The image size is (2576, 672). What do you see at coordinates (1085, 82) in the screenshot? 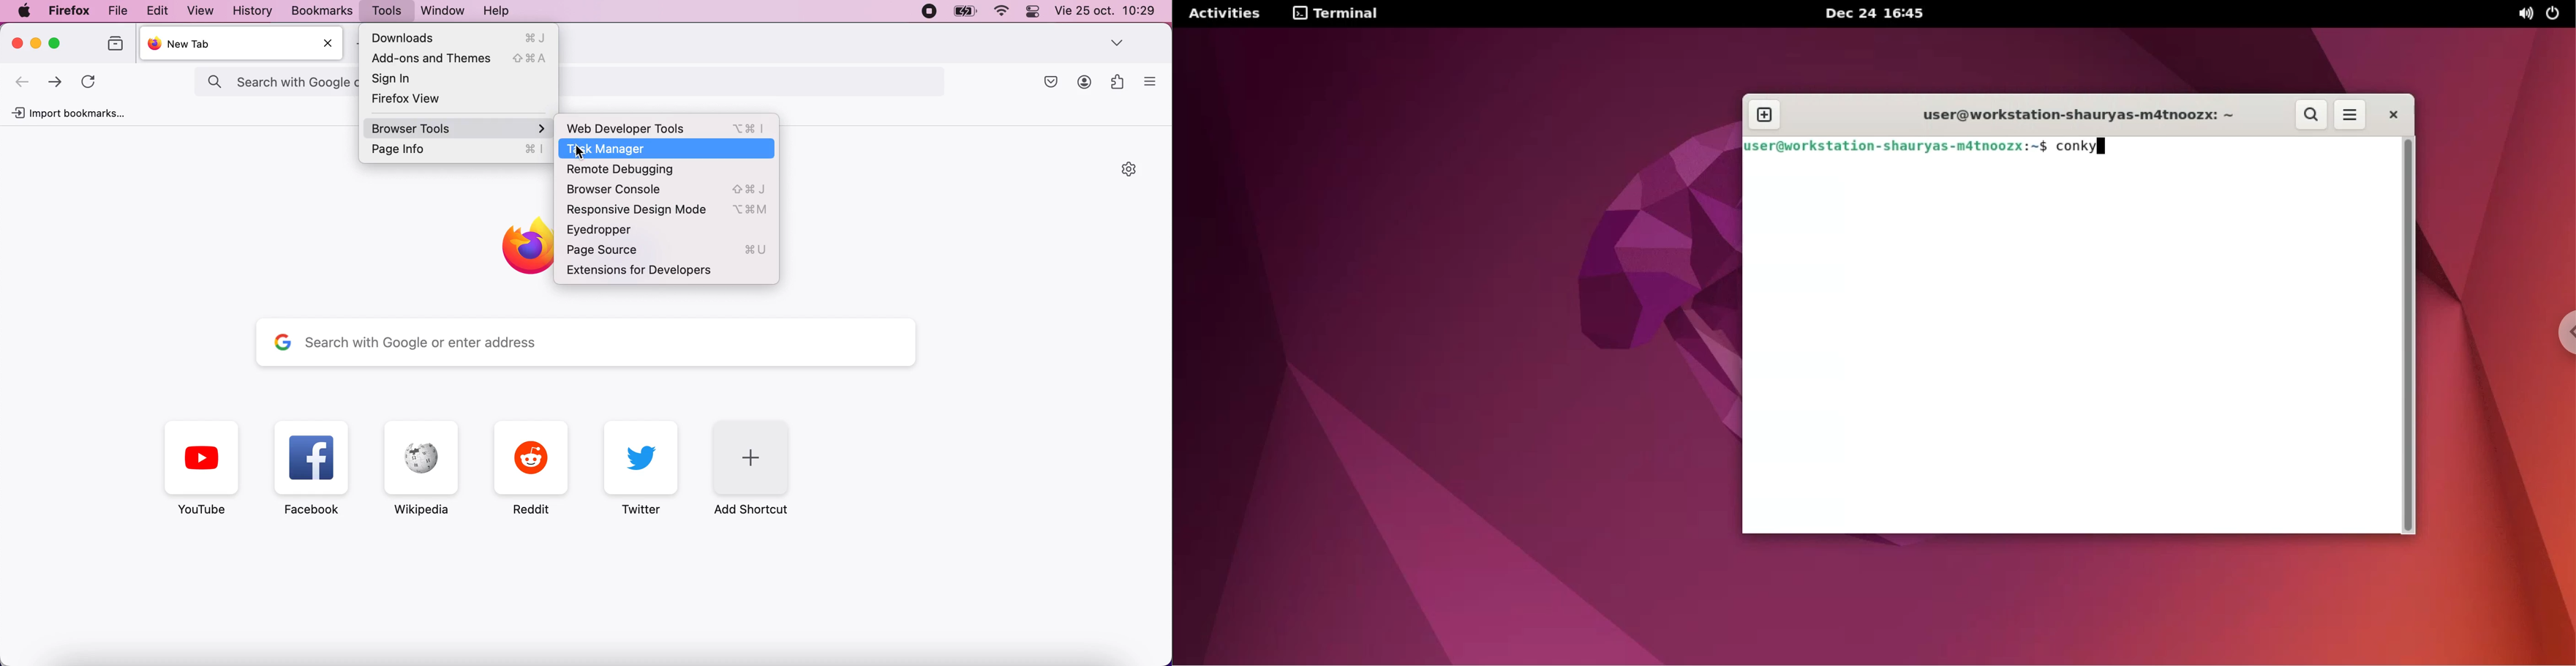
I see `Profile` at bounding box center [1085, 82].